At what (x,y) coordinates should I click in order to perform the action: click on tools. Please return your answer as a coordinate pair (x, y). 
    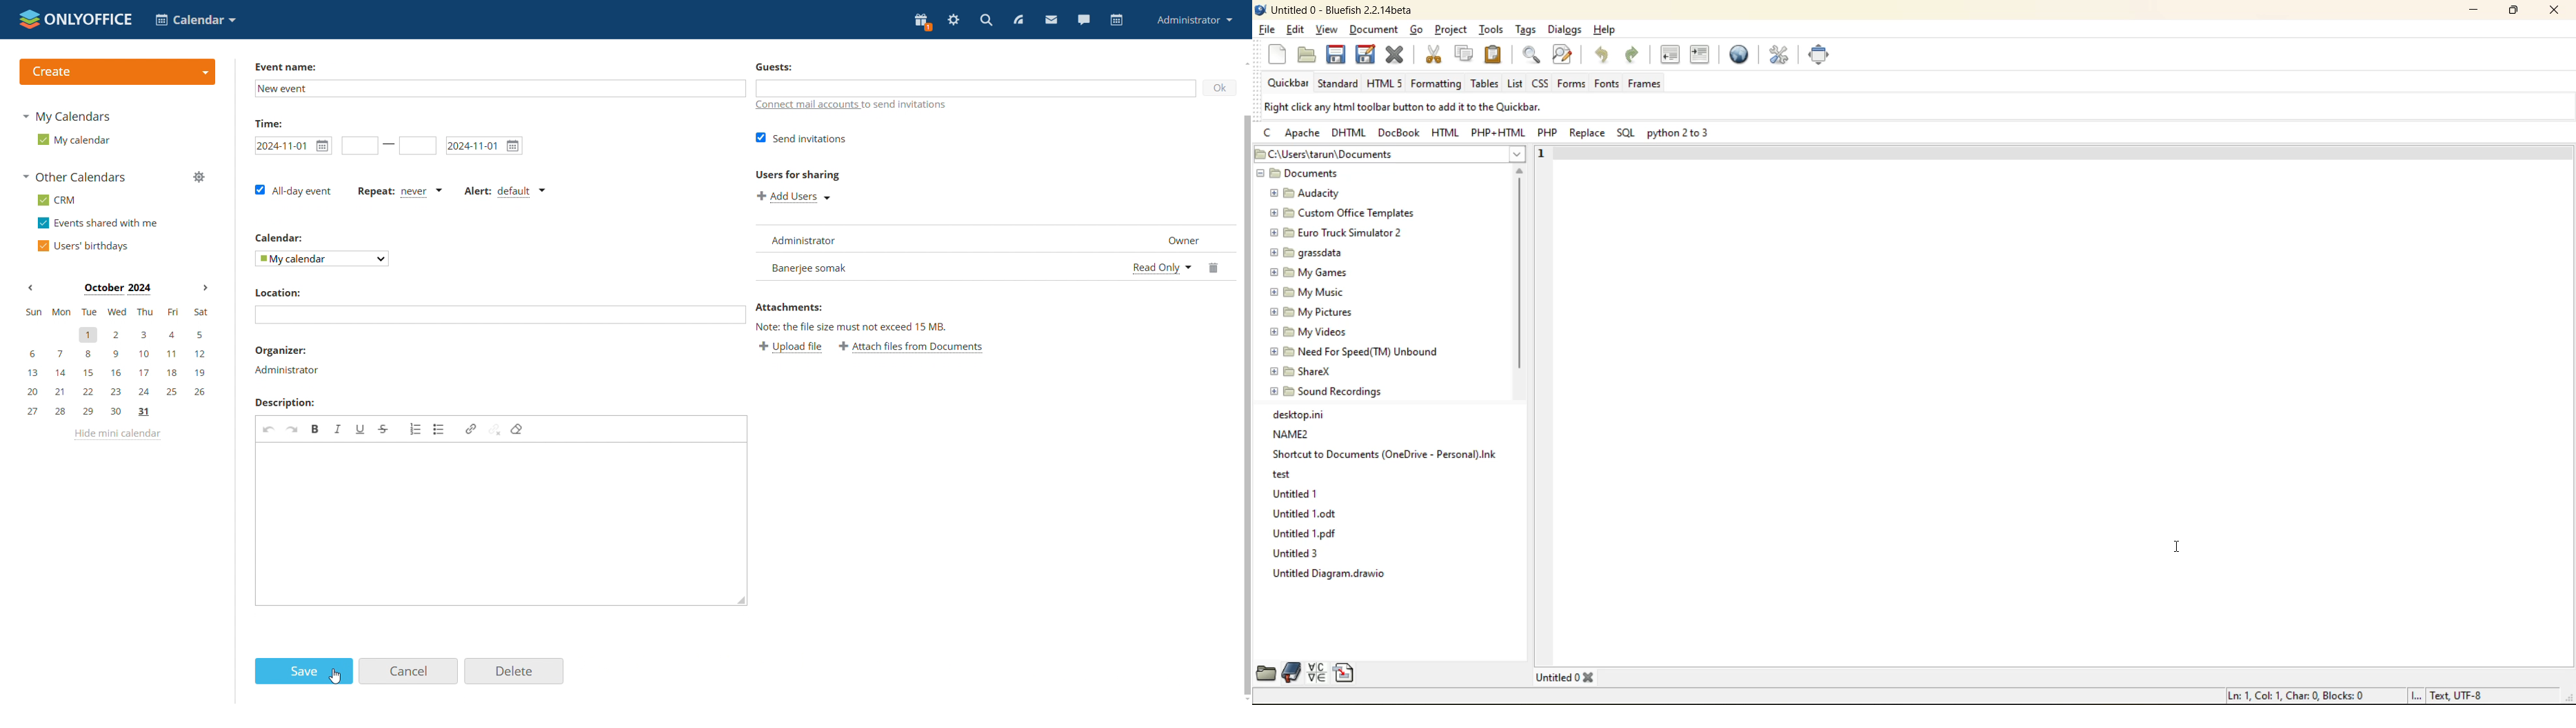
    Looking at the image, I should click on (1492, 29).